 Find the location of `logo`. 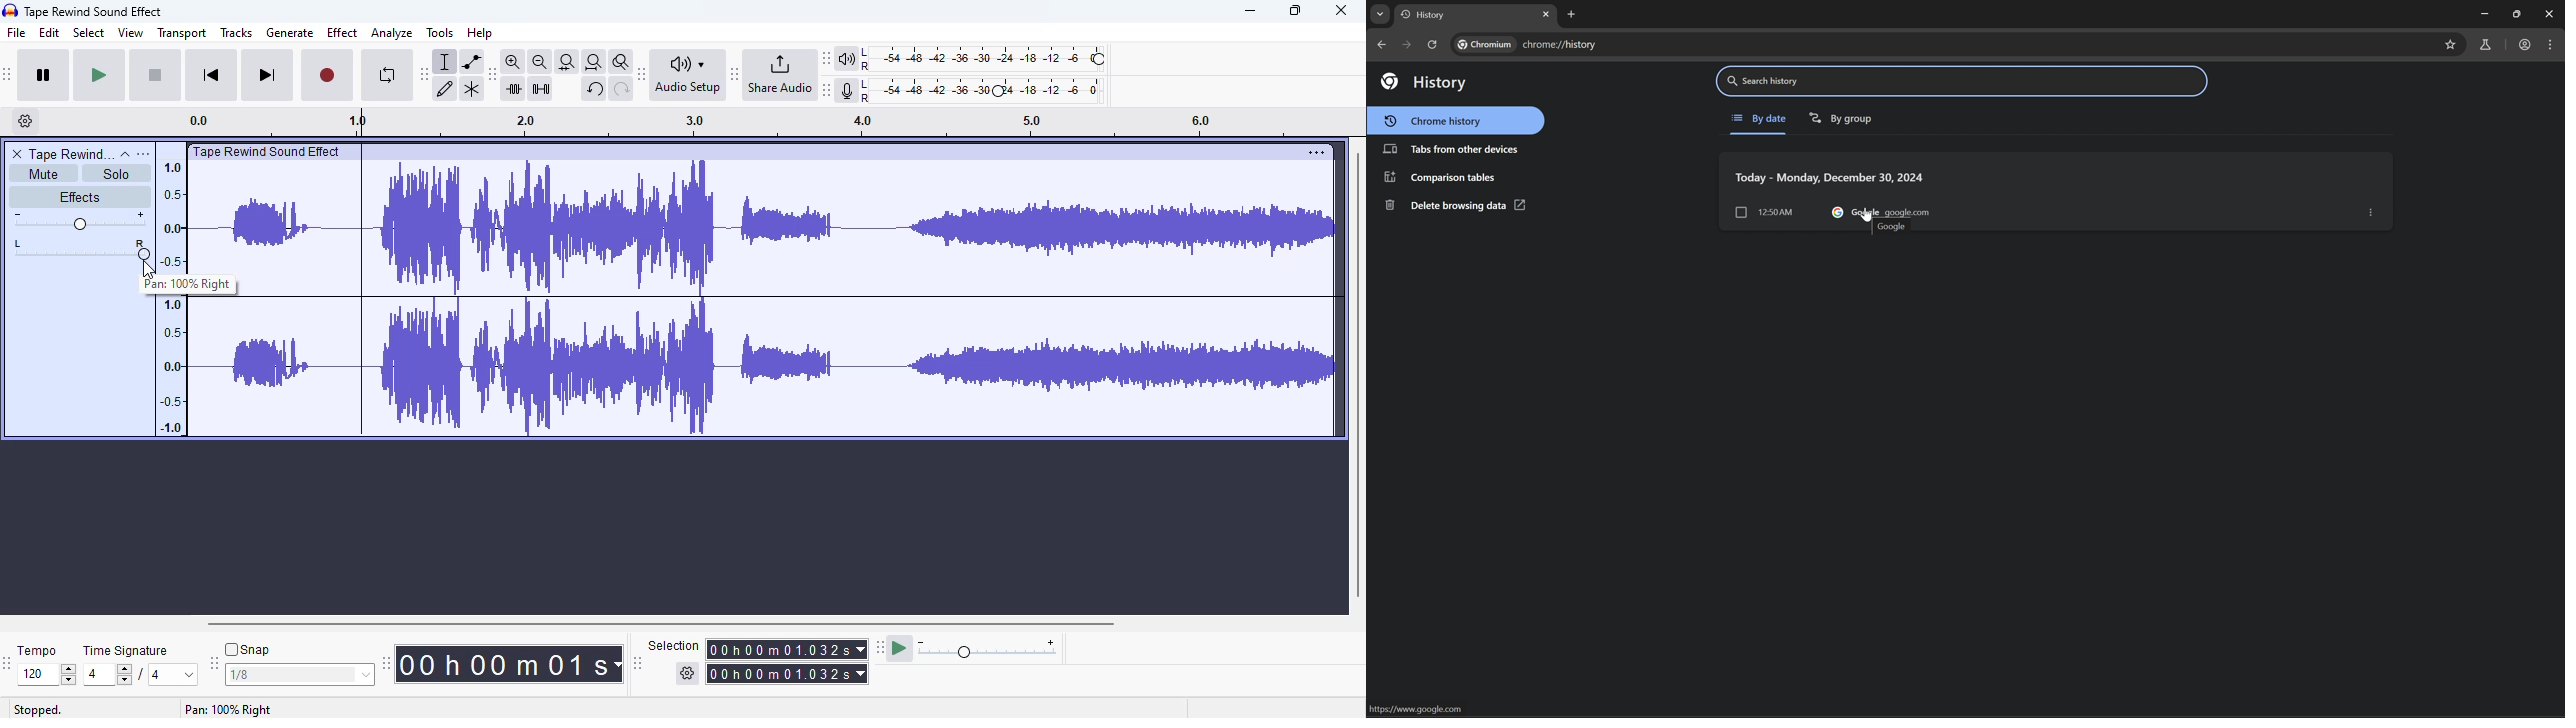

logo is located at coordinates (10, 10).